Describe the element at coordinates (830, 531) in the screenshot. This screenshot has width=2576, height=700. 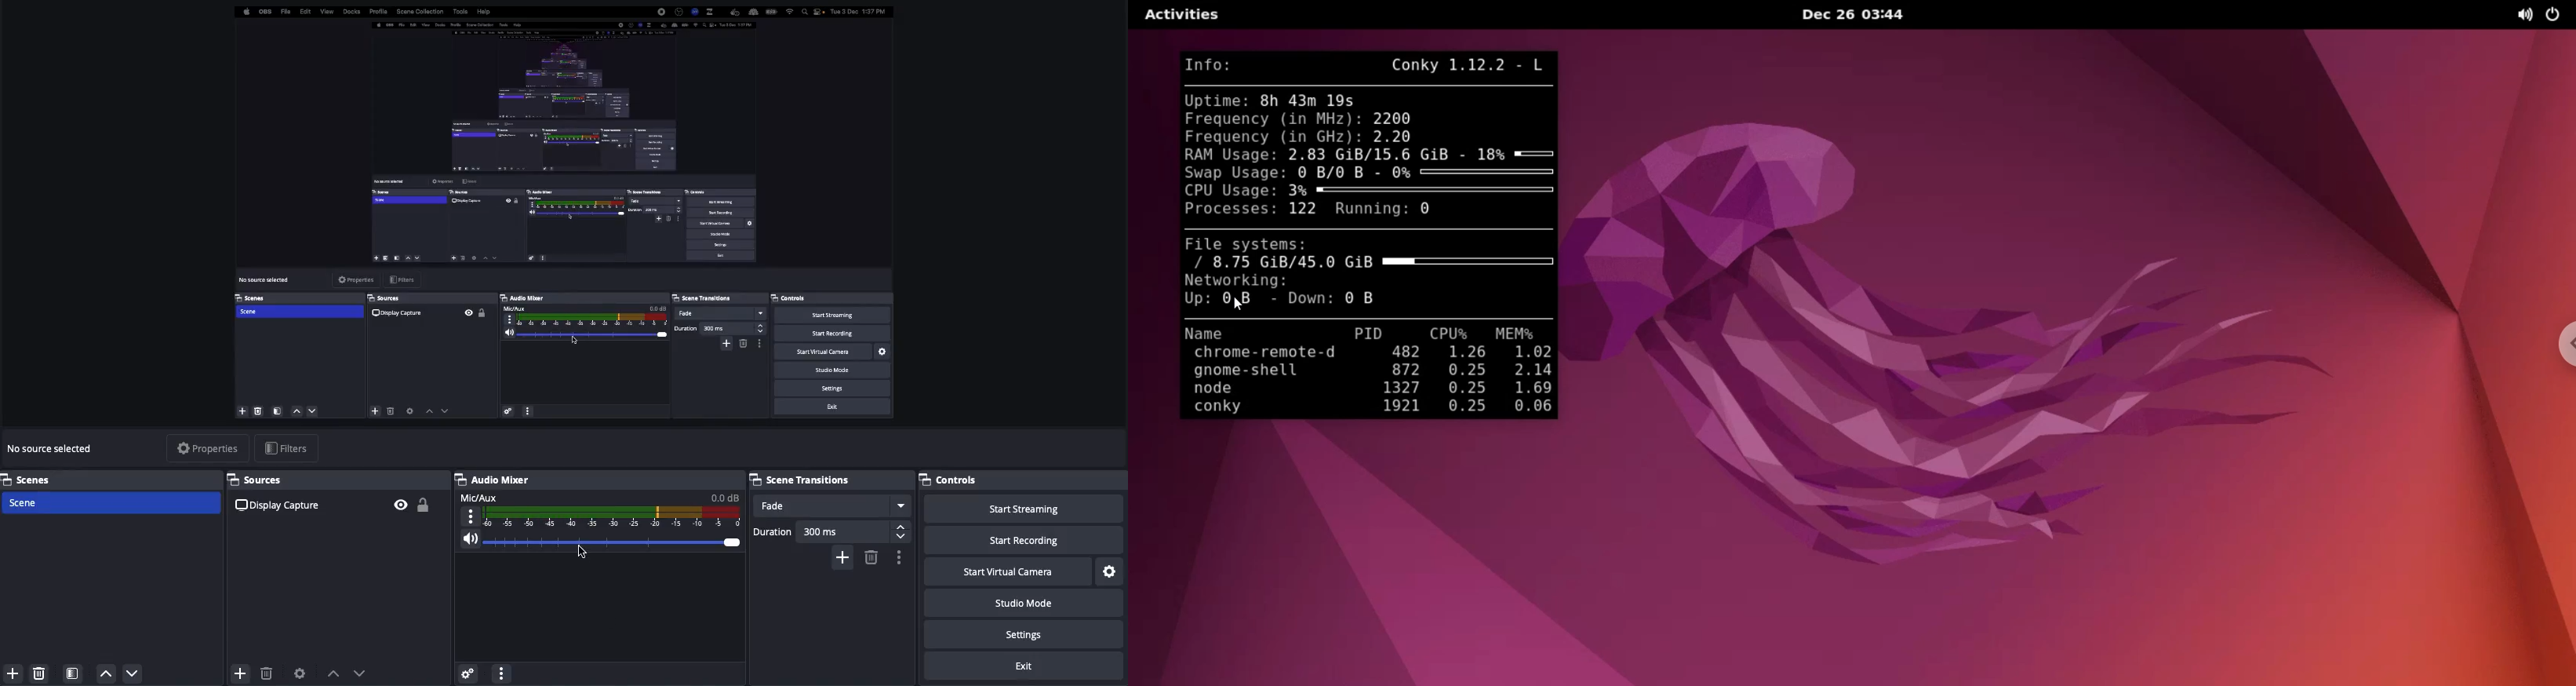
I see `Duration` at that location.